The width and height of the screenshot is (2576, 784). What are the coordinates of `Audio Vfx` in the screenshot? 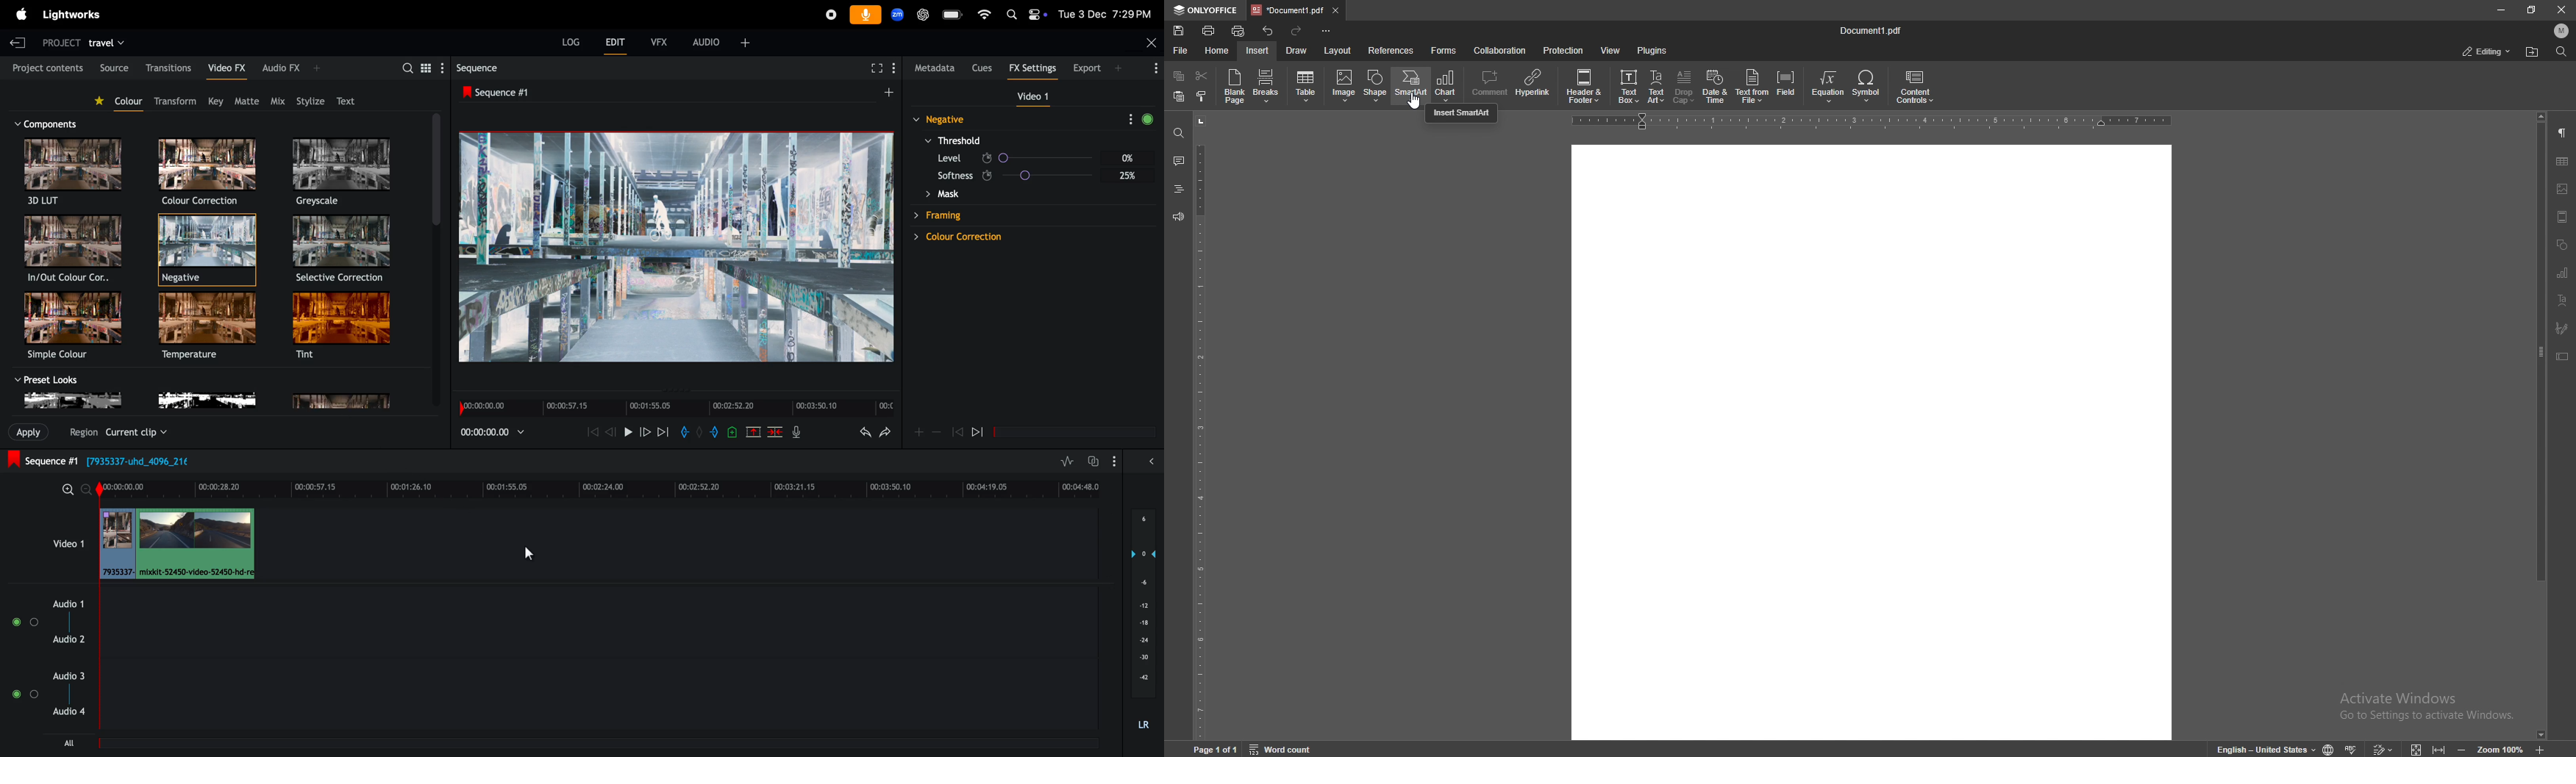 It's located at (292, 68).